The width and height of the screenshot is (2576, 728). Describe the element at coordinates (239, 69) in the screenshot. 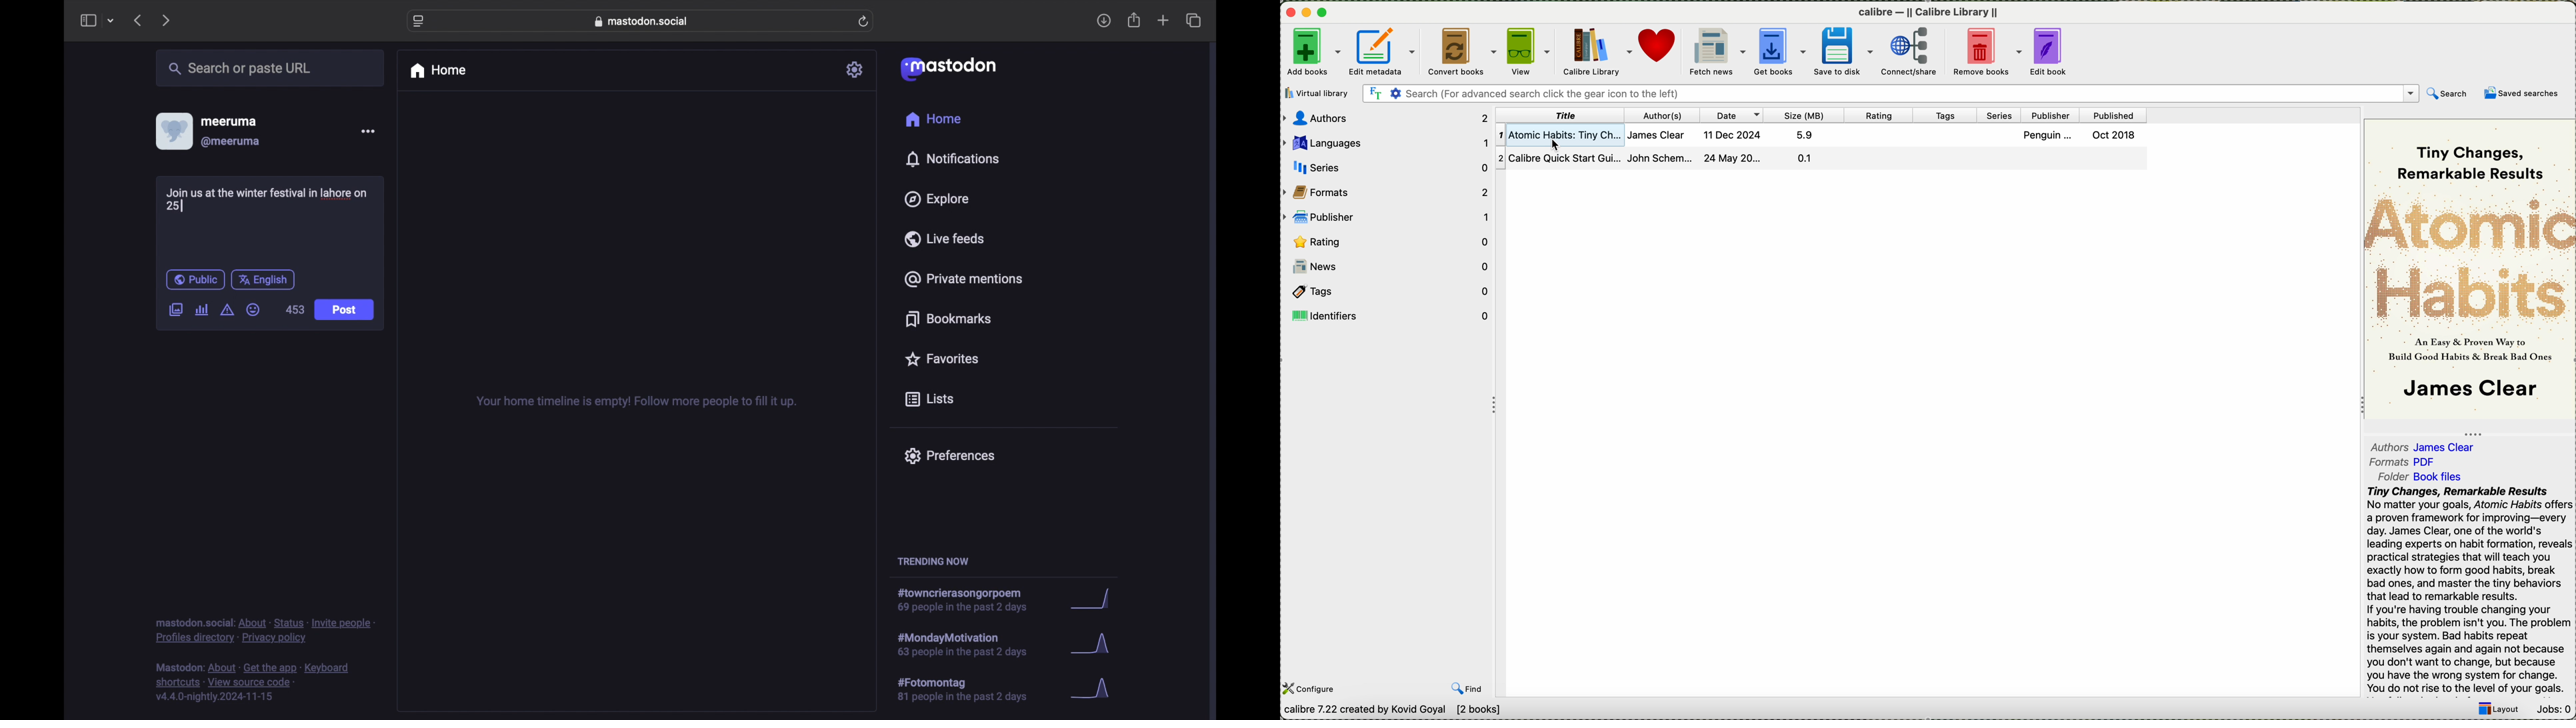

I see `search or paste url` at that location.